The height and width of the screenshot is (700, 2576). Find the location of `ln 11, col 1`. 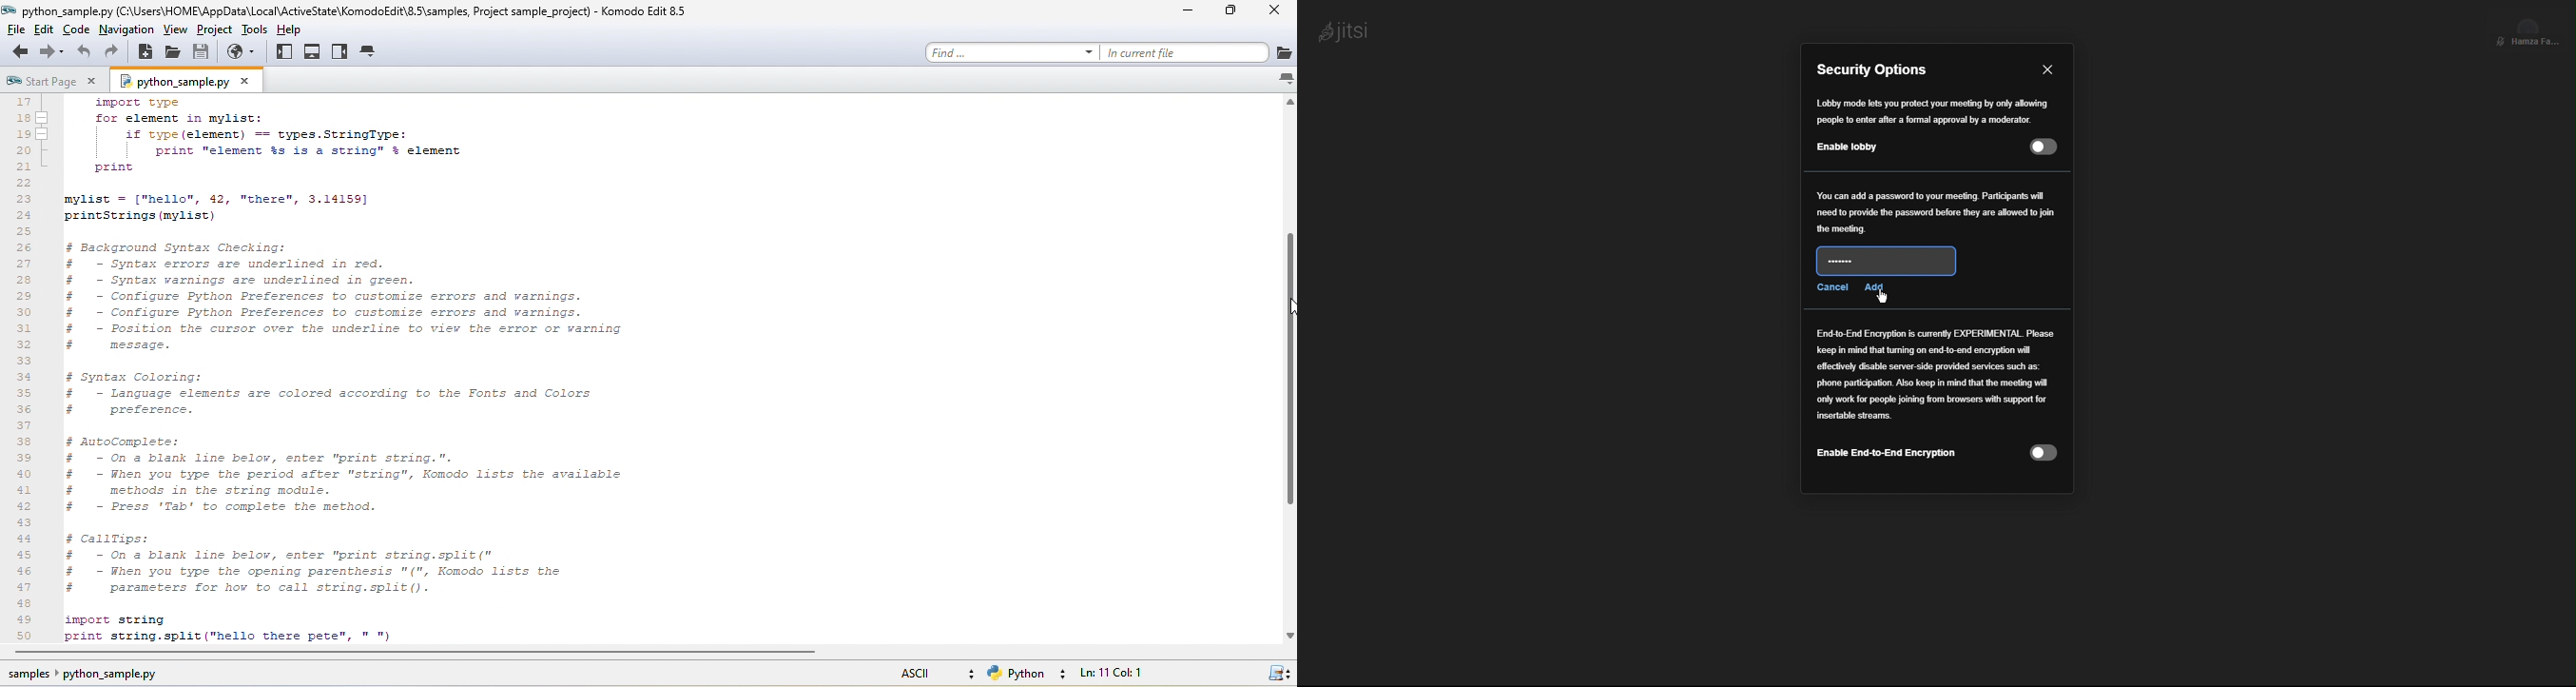

ln 11, col 1 is located at coordinates (1121, 673).